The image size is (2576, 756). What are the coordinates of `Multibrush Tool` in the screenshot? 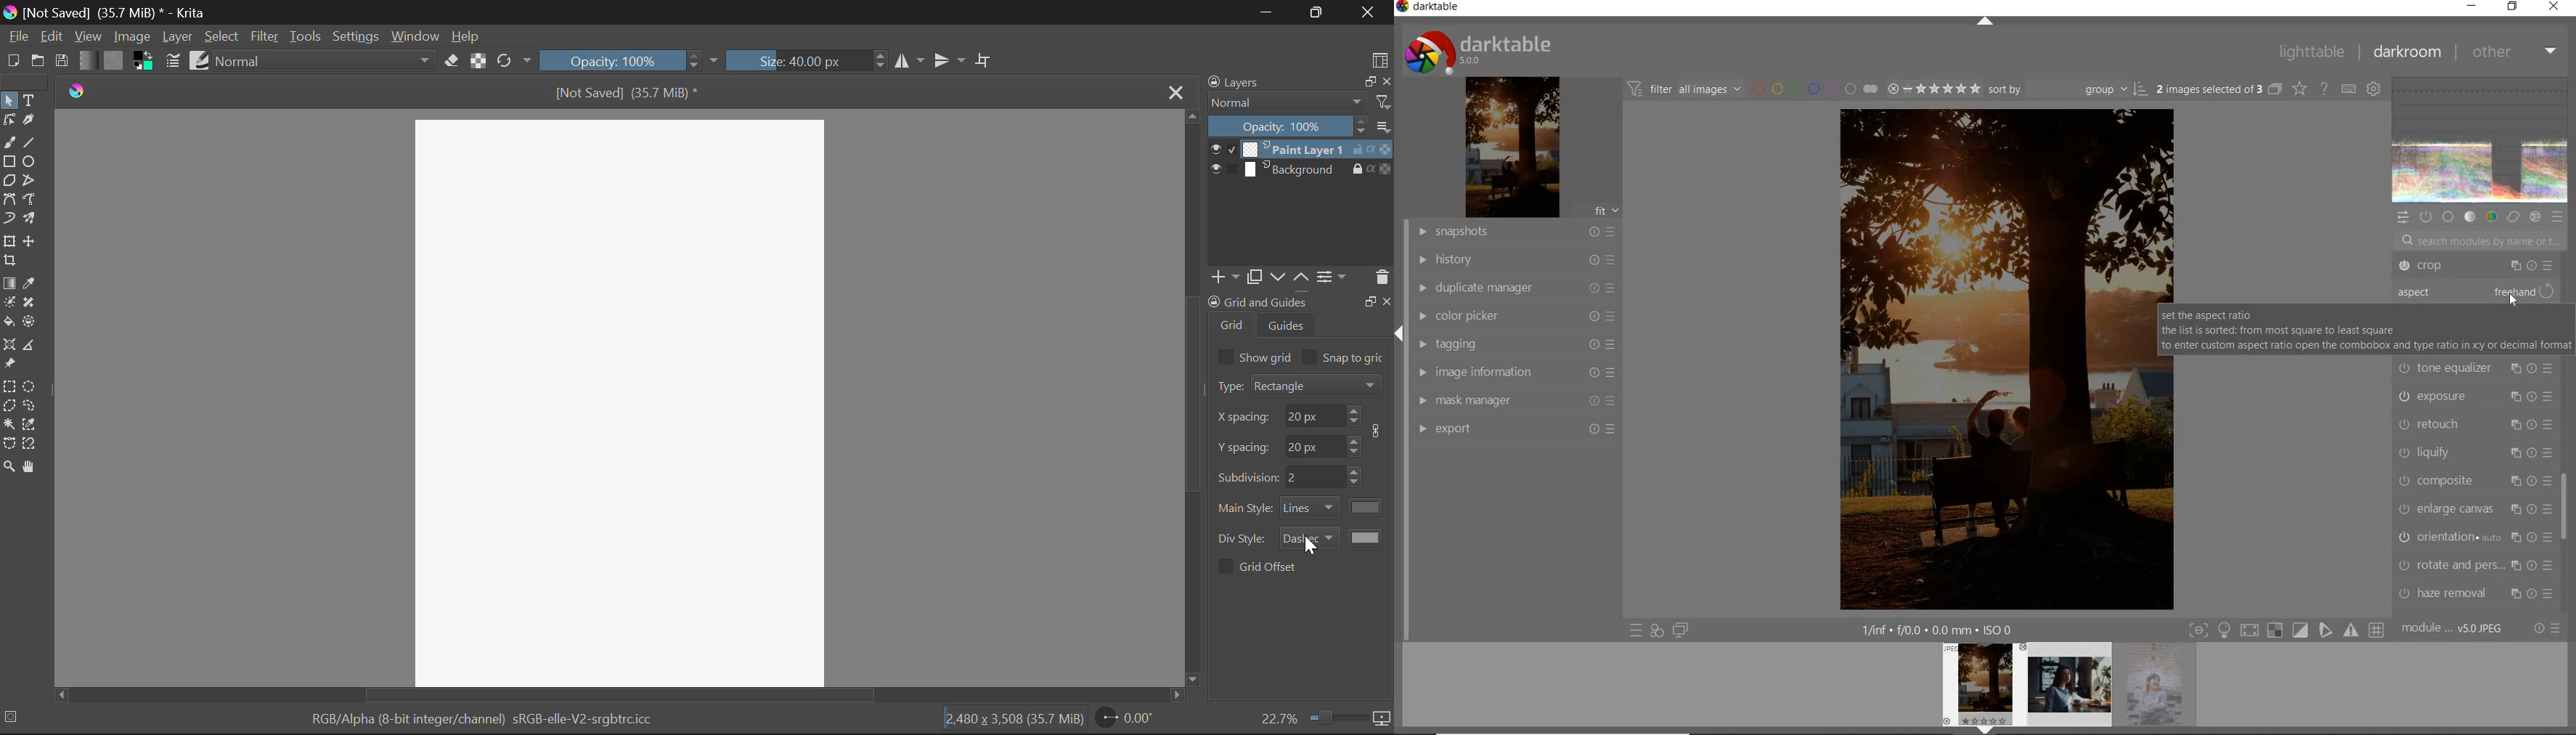 It's located at (32, 221).